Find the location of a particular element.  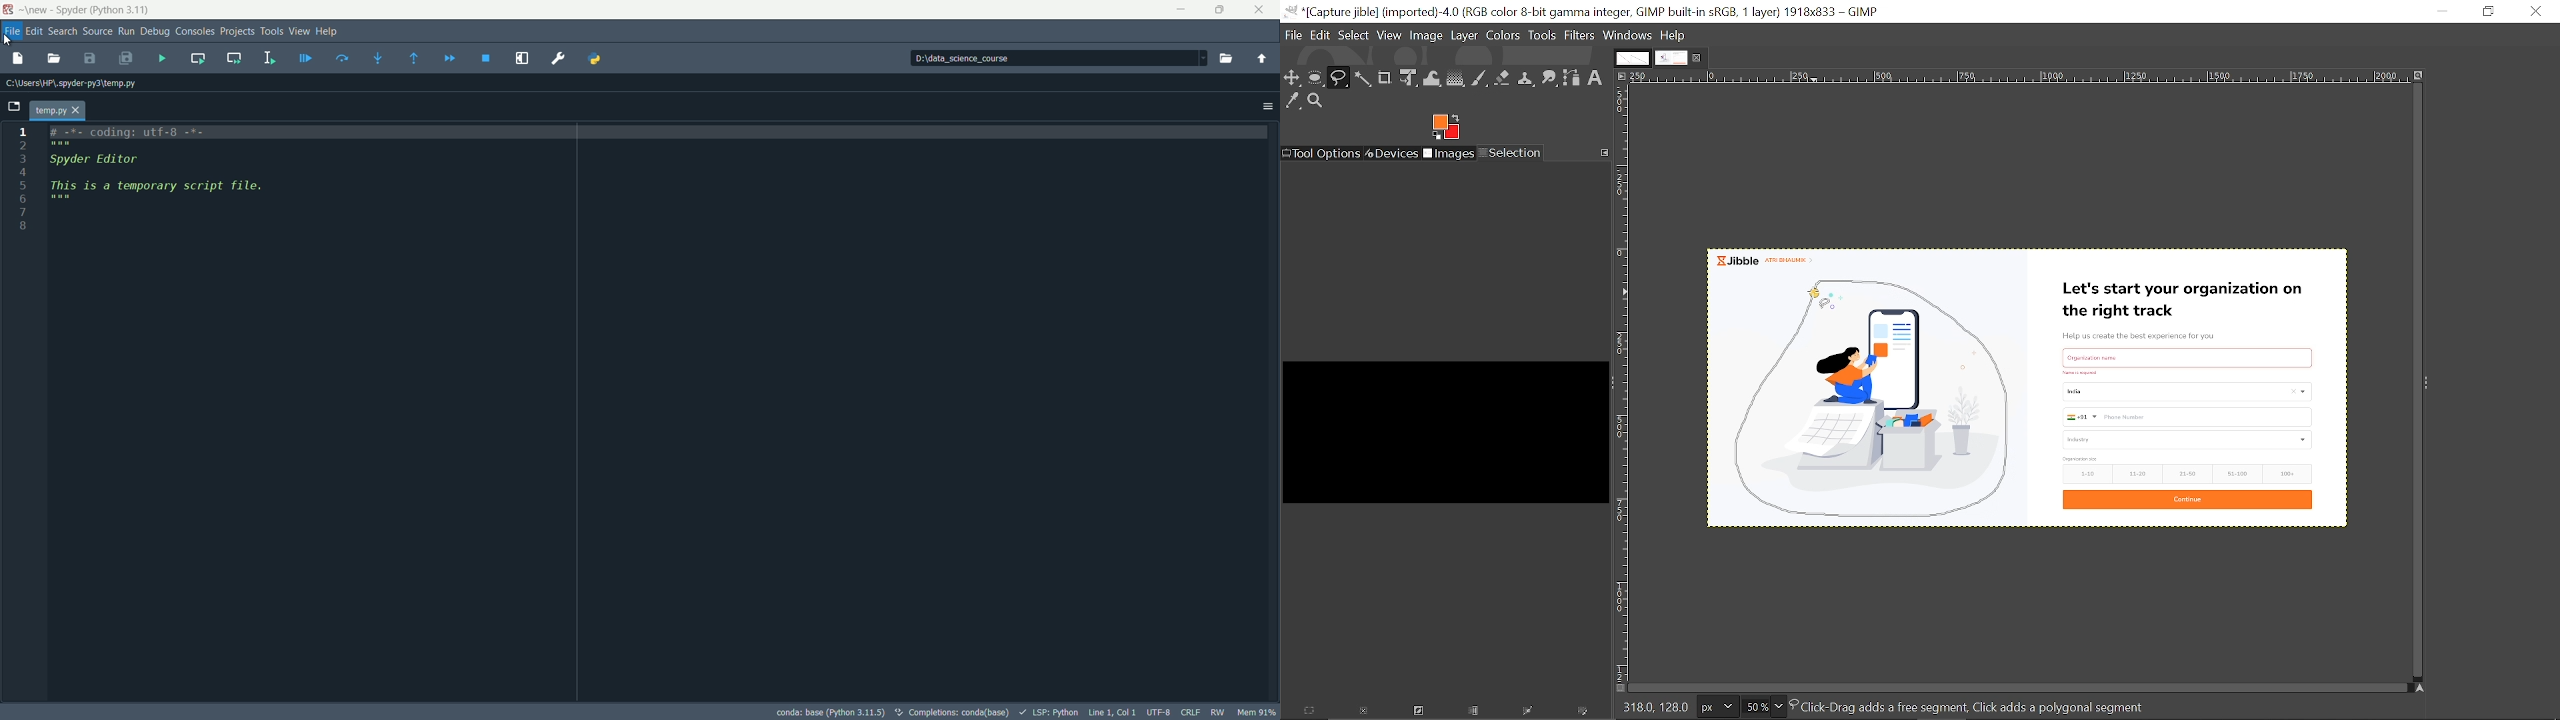

continue execution until next breakpoint is located at coordinates (451, 59).